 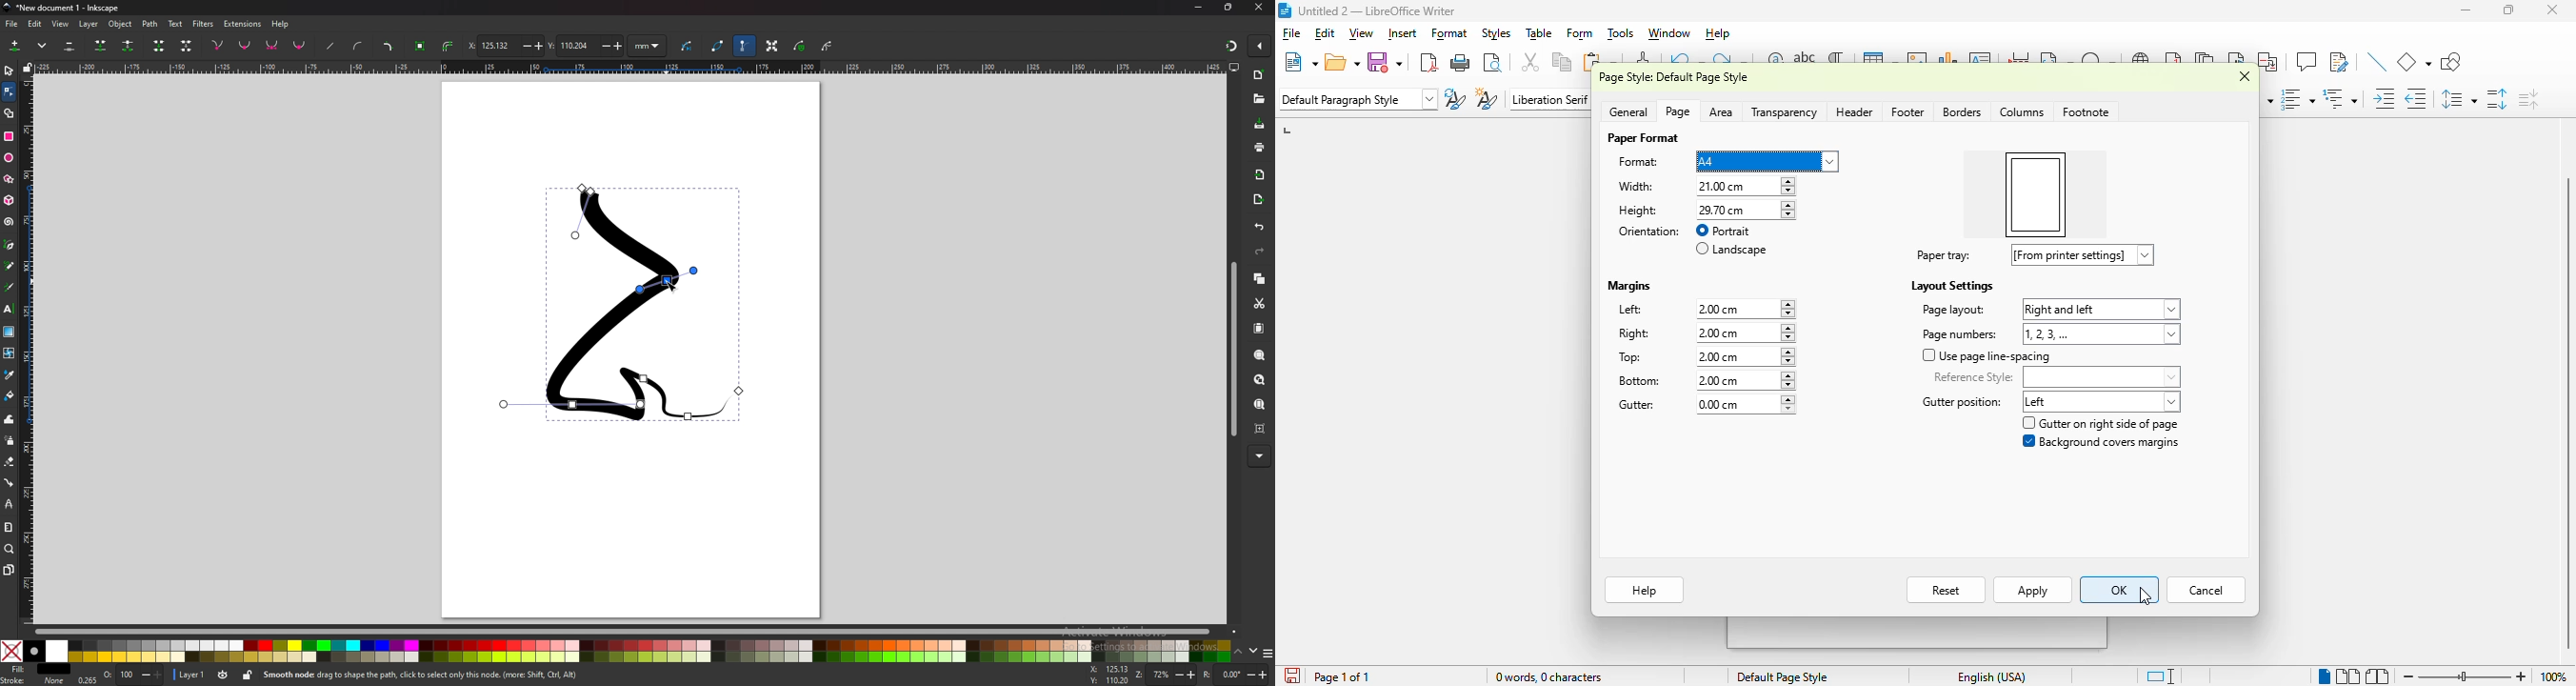 What do you see at coordinates (9, 505) in the screenshot?
I see `lpe` at bounding box center [9, 505].